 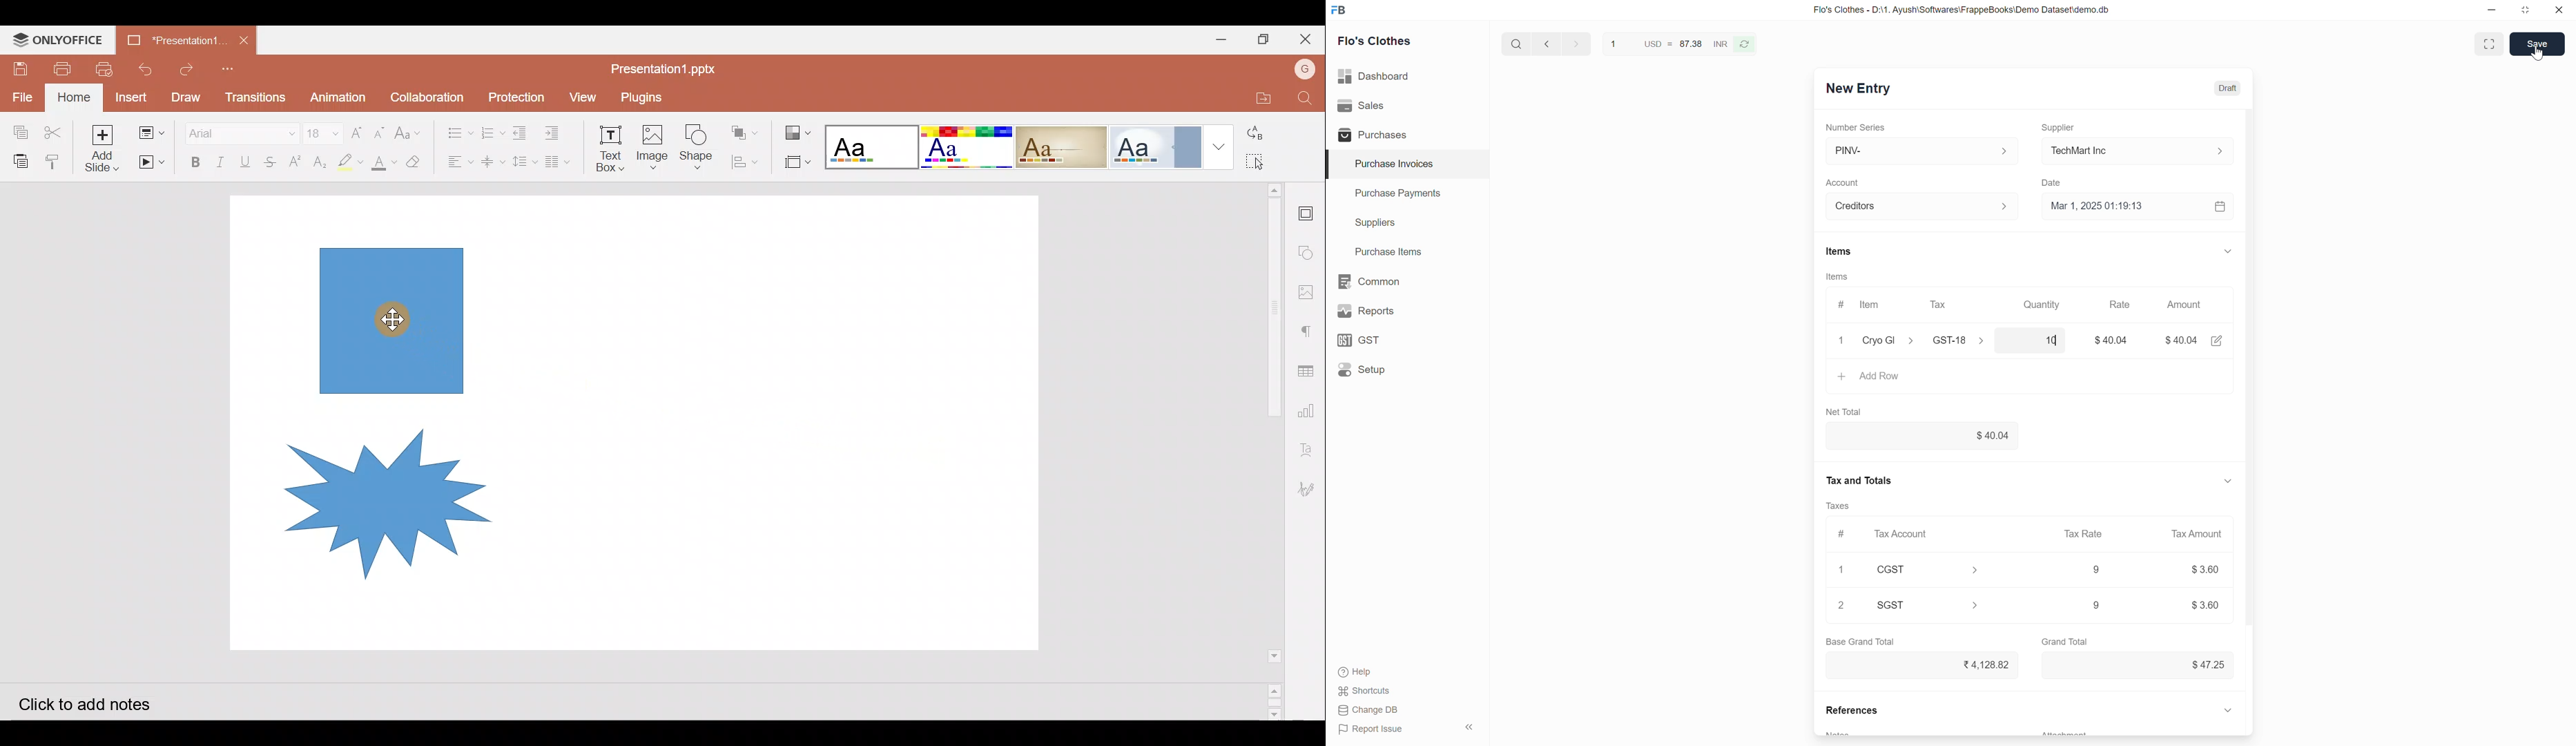 I want to click on Taxes, so click(x=1842, y=506).